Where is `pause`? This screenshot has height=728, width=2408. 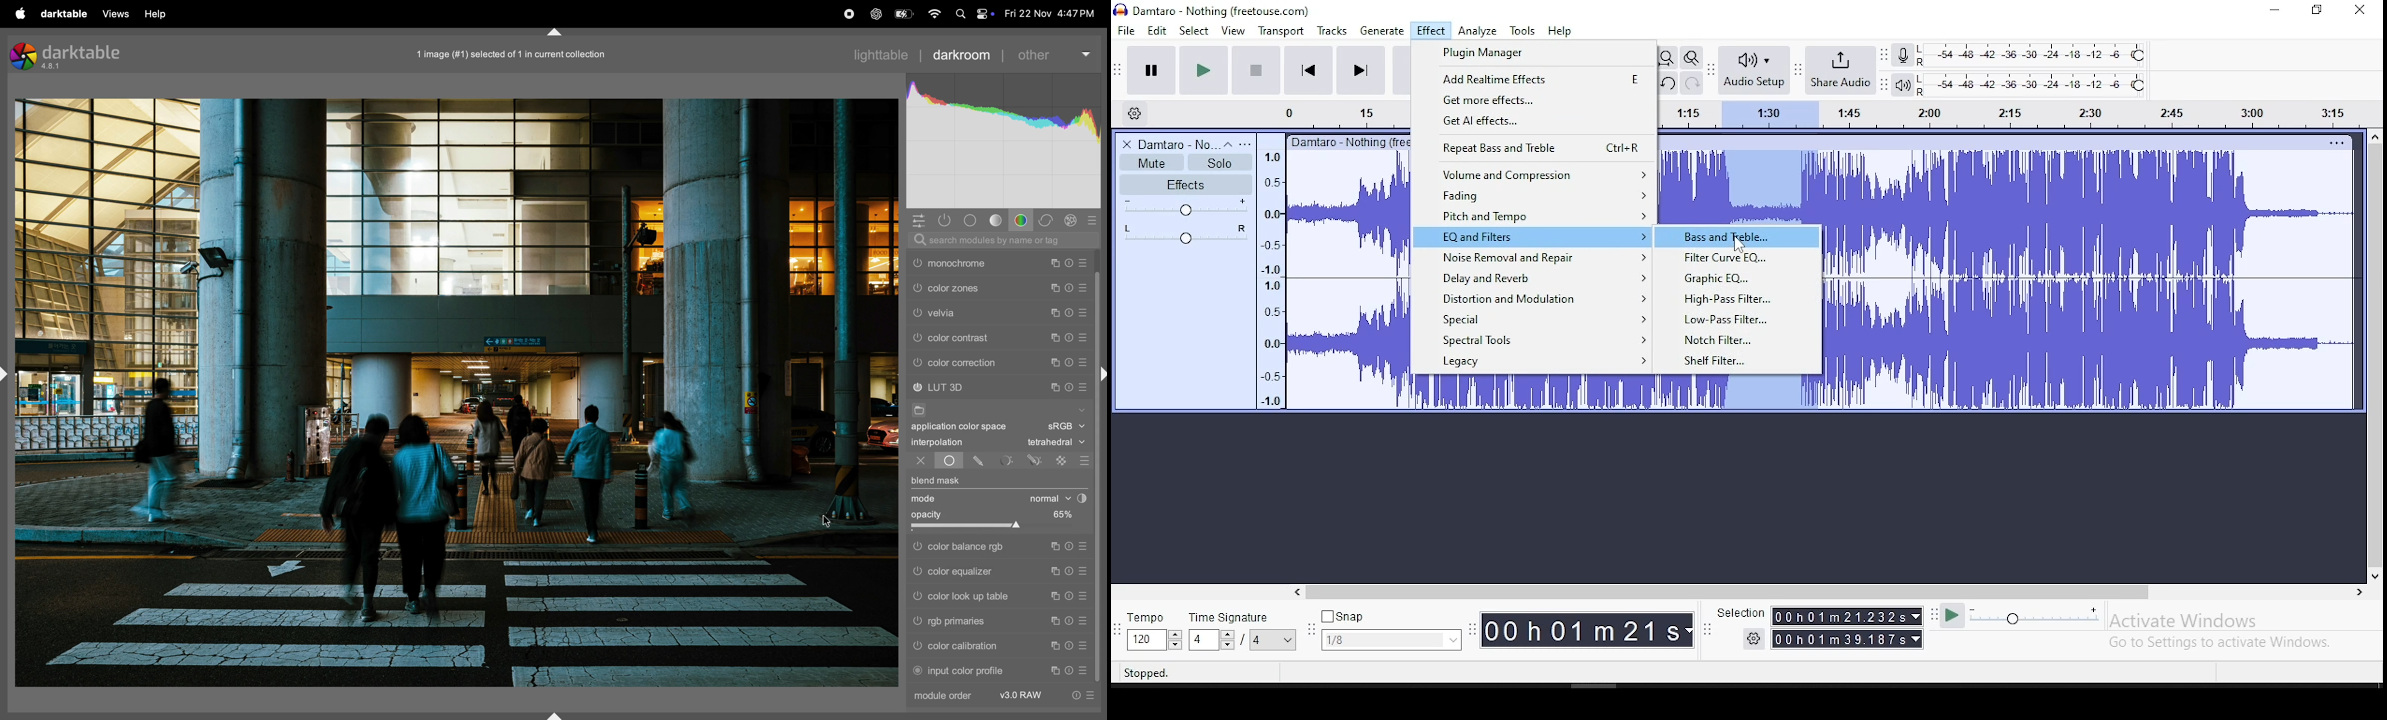 pause is located at coordinates (1153, 71).